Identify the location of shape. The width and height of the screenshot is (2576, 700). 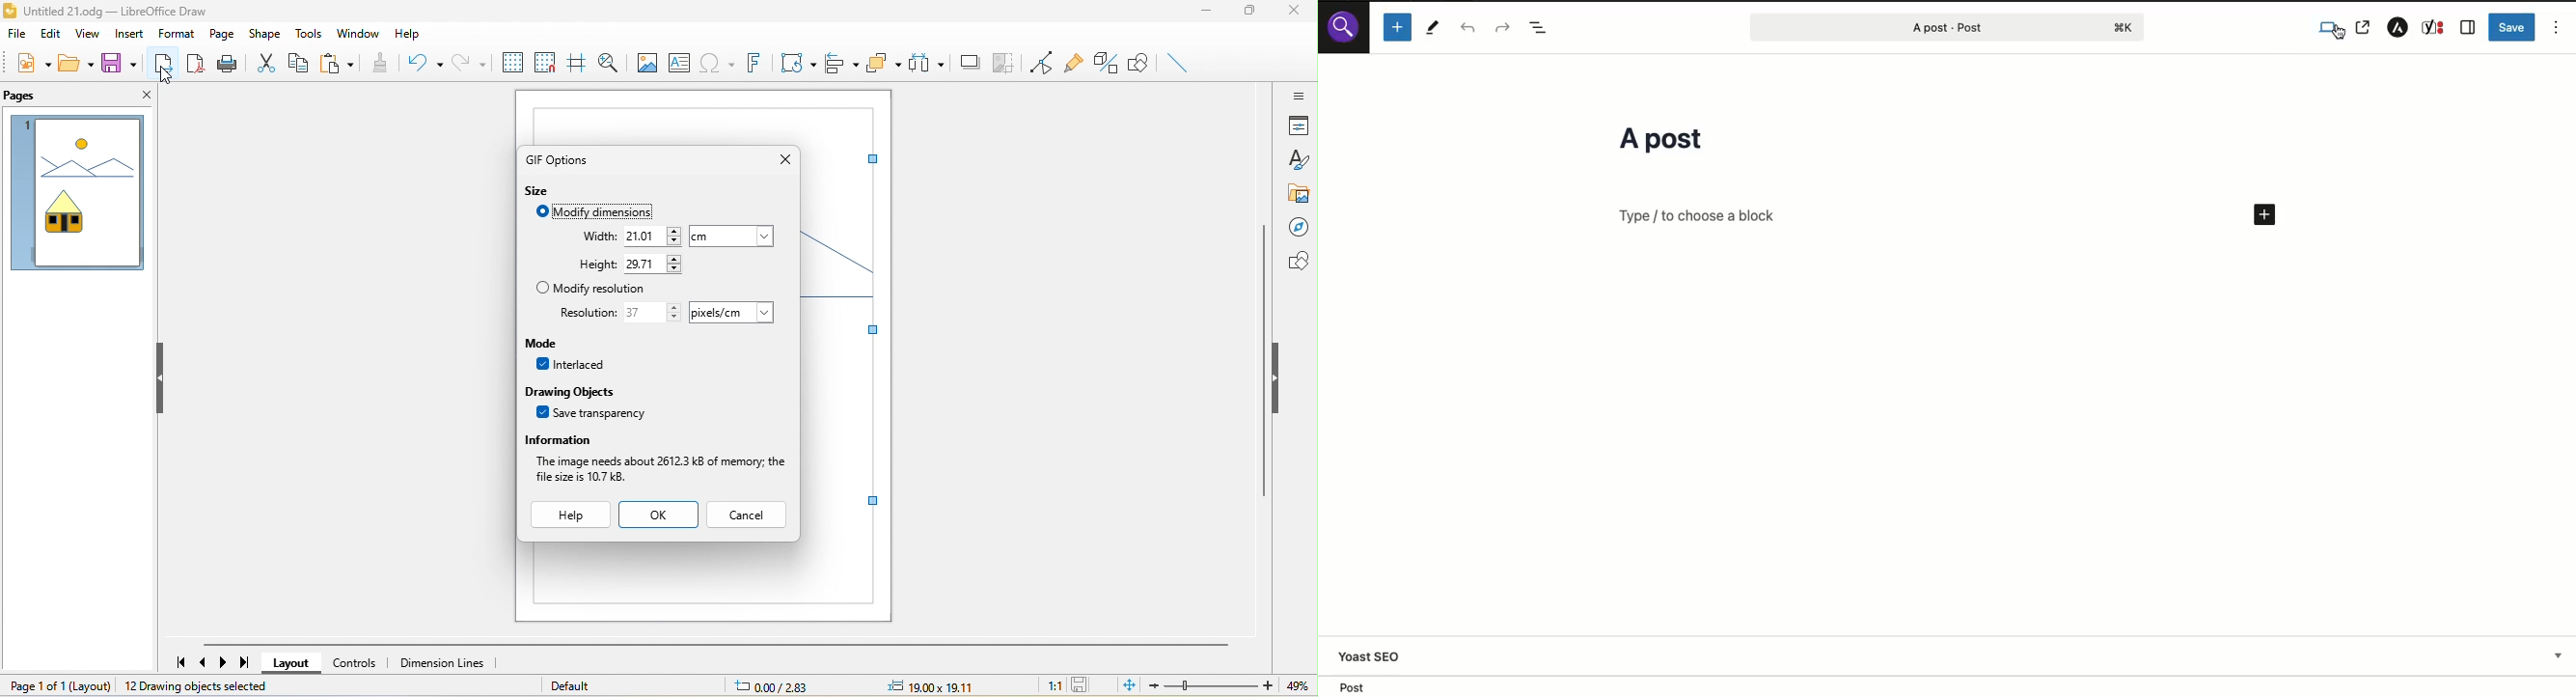
(266, 34).